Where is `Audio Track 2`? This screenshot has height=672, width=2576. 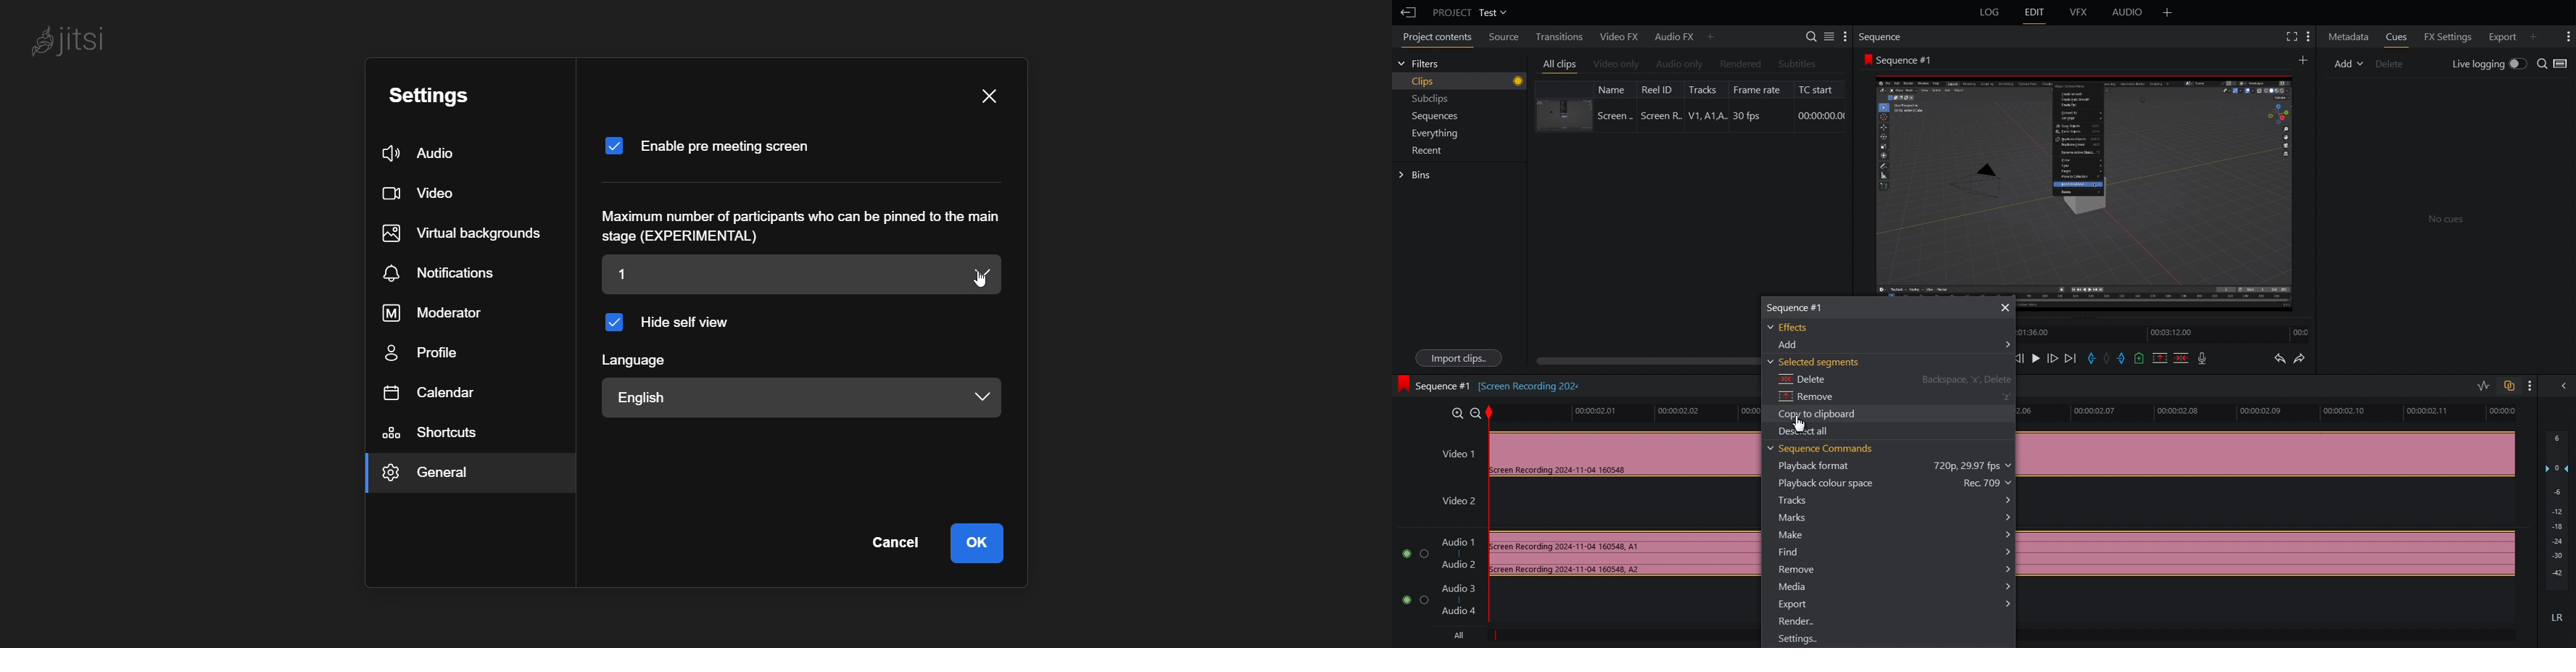 Audio Track 2 is located at coordinates (1447, 602).